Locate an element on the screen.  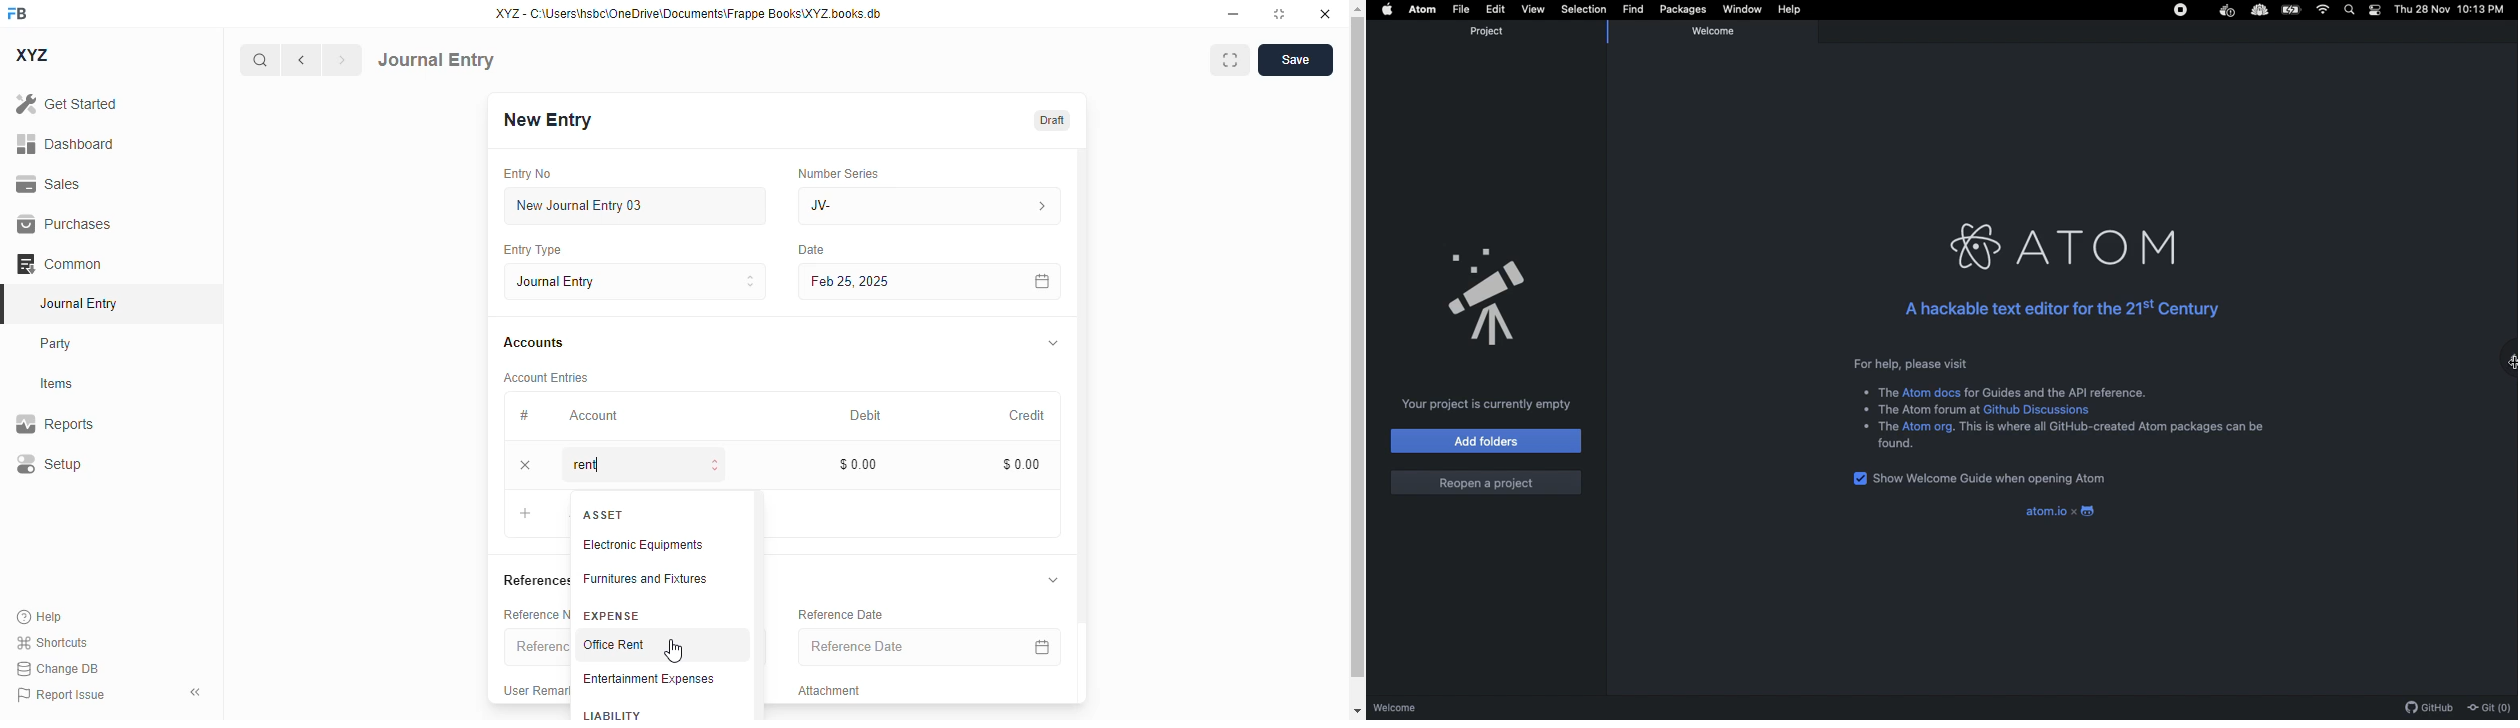
Project is located at coordinates (1493, 33).